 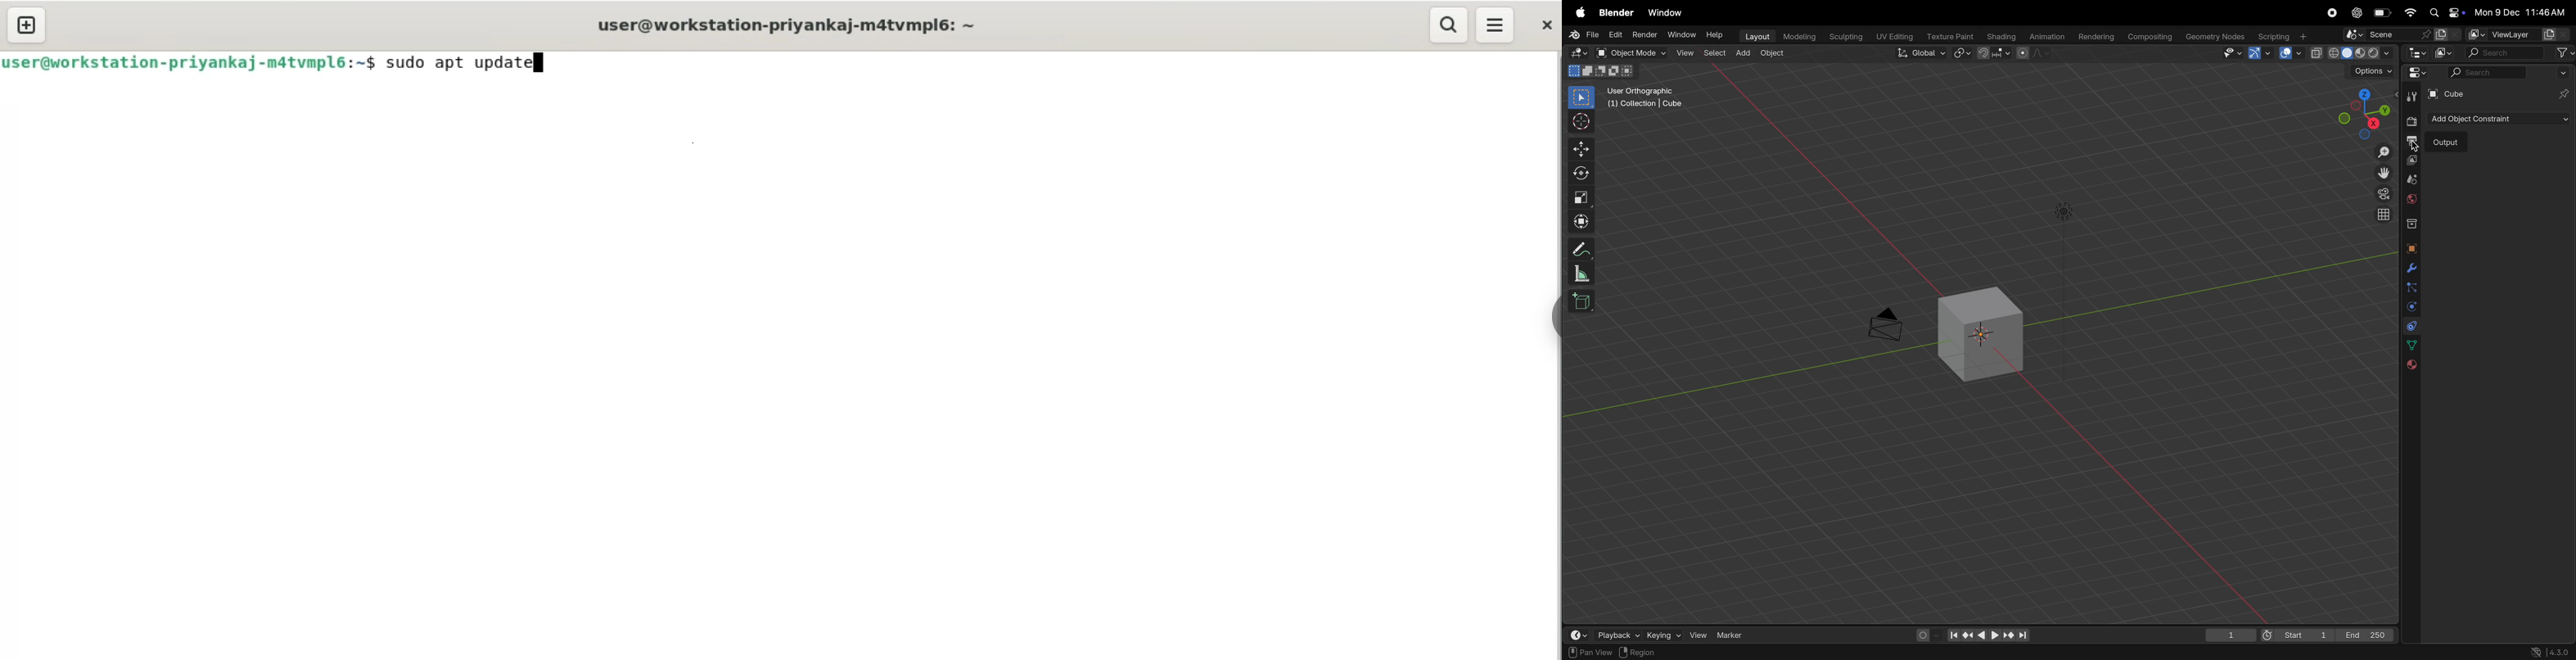 I want to click on collection, so click(x=2412, y=225).